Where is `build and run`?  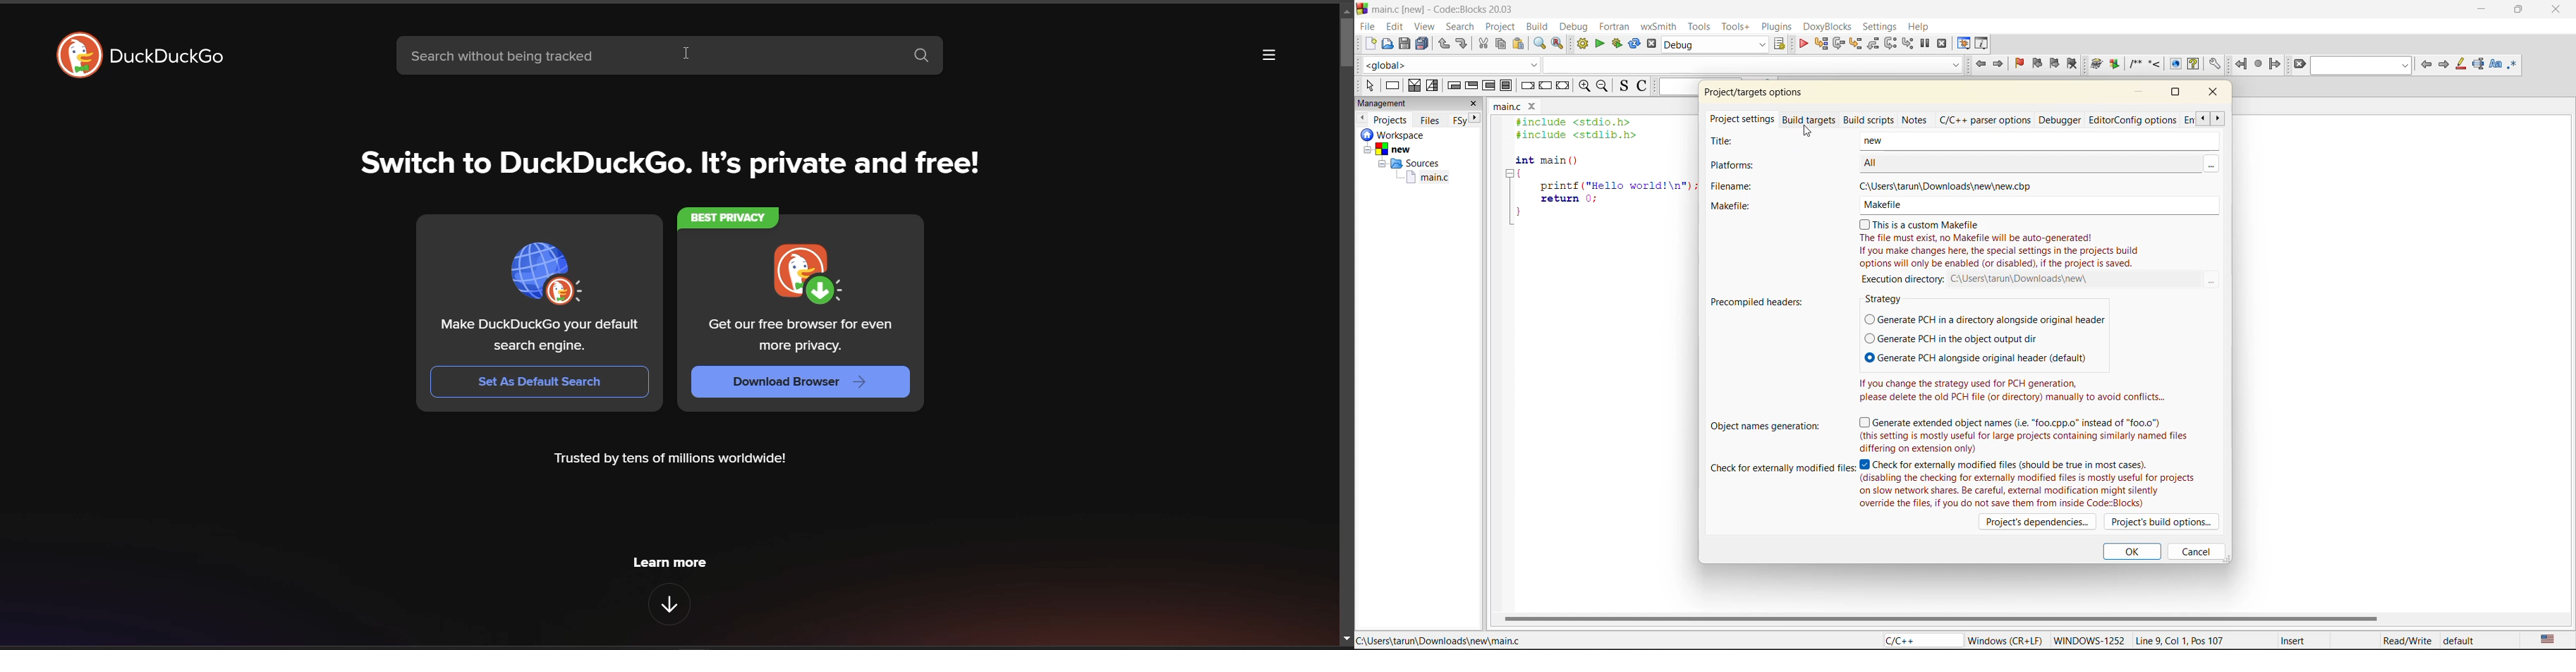
build and run is located at coordinates (1618, 43).